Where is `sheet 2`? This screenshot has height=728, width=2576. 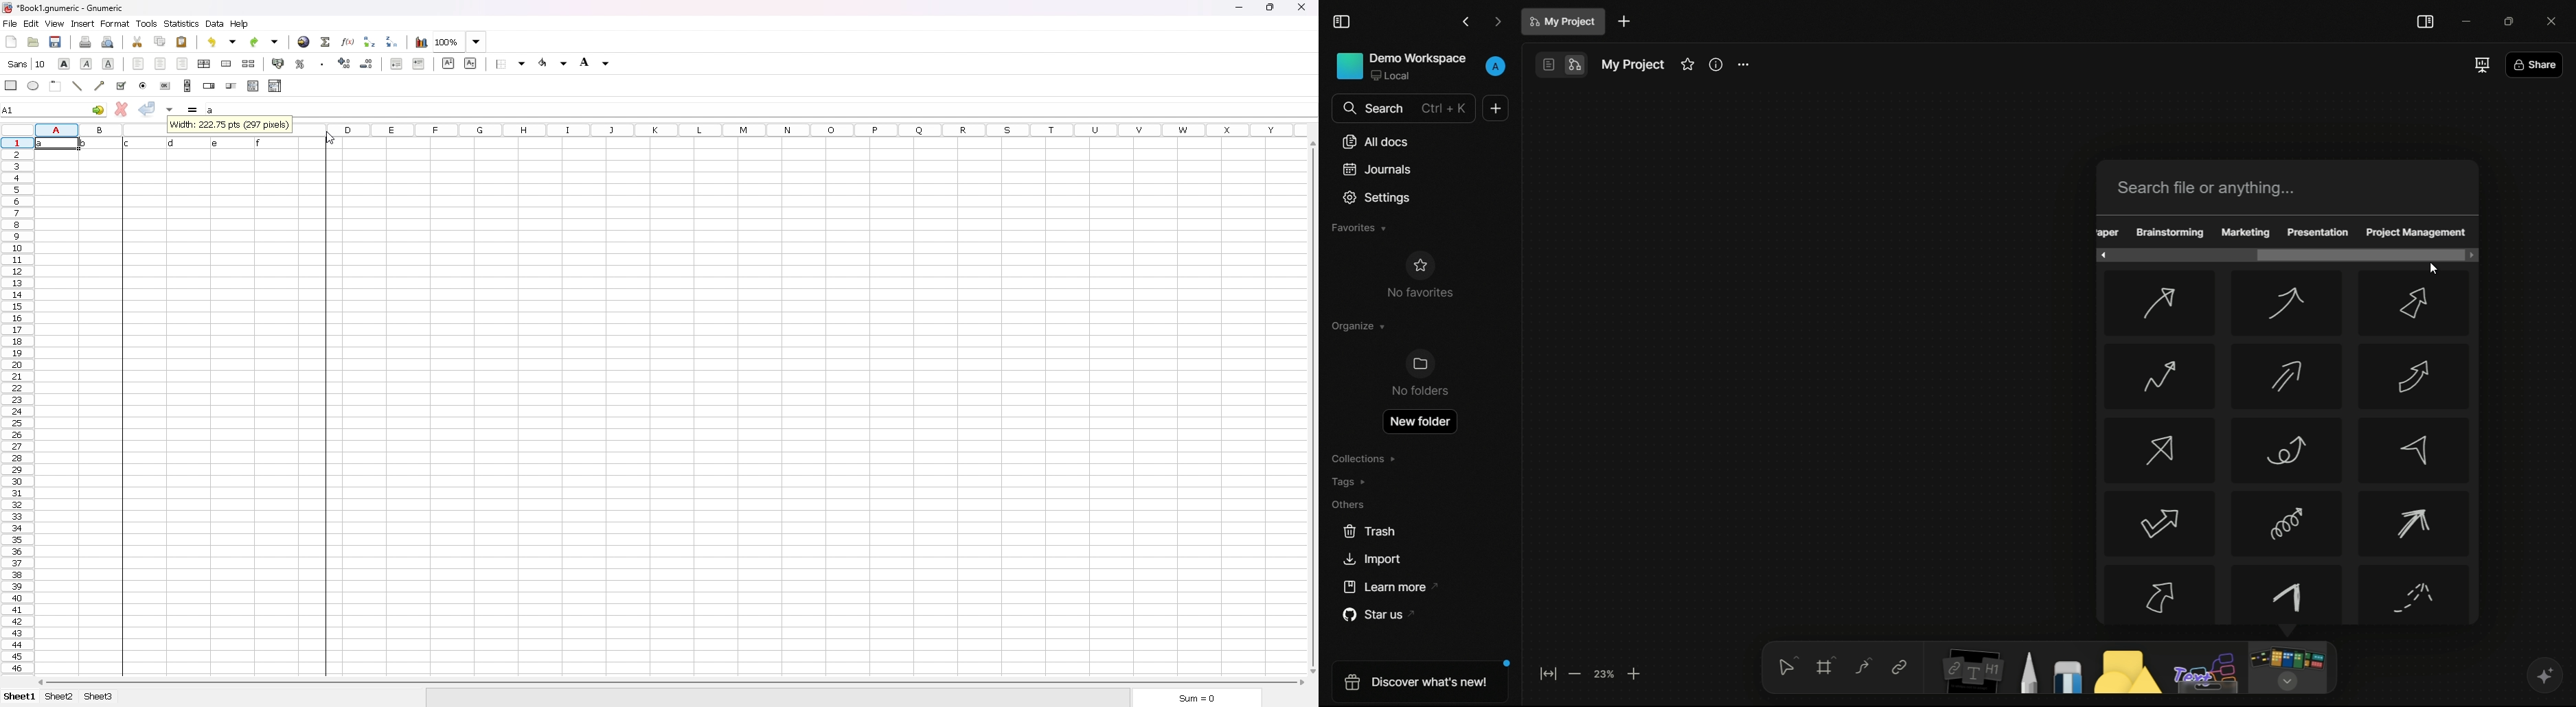
sheet 2 is located at coordinates (59, 697).